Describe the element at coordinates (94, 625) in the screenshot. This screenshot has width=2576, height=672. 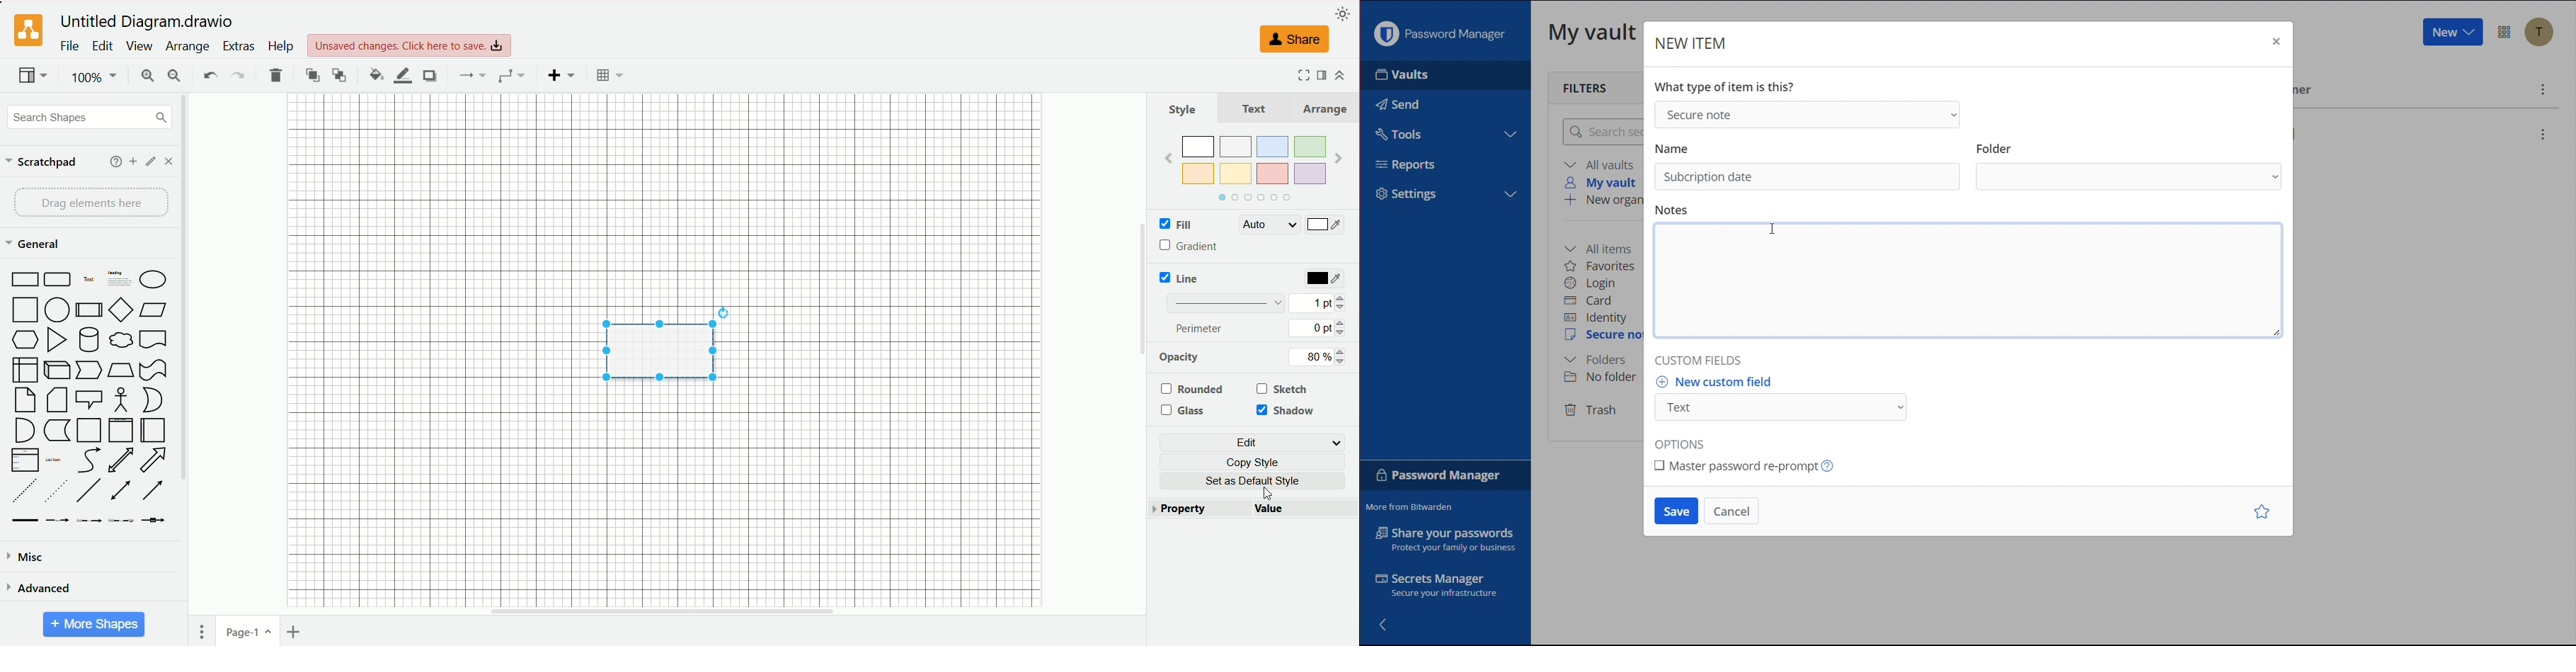
I see `more shapes` at that location.